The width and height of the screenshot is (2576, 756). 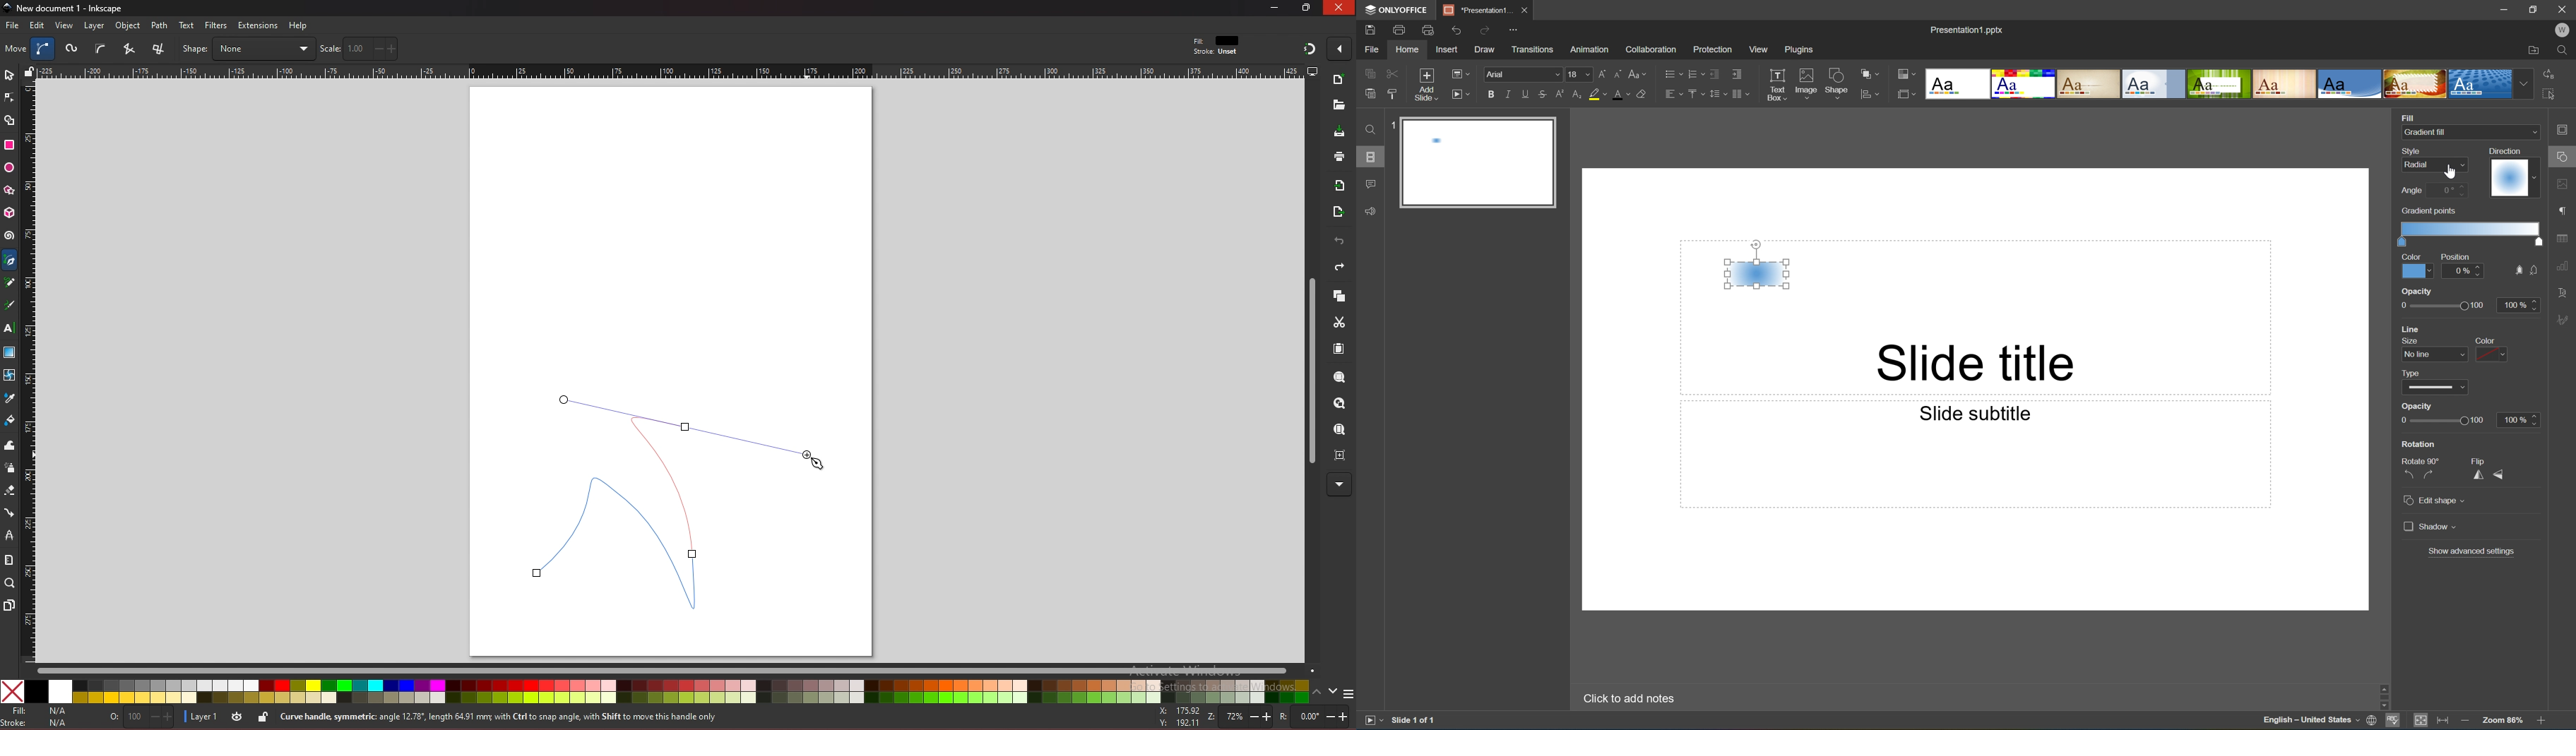 What do you see at coordinates (1391, 73) in the screenshot?
I see `Cut` at bounding box center [1391, 73].